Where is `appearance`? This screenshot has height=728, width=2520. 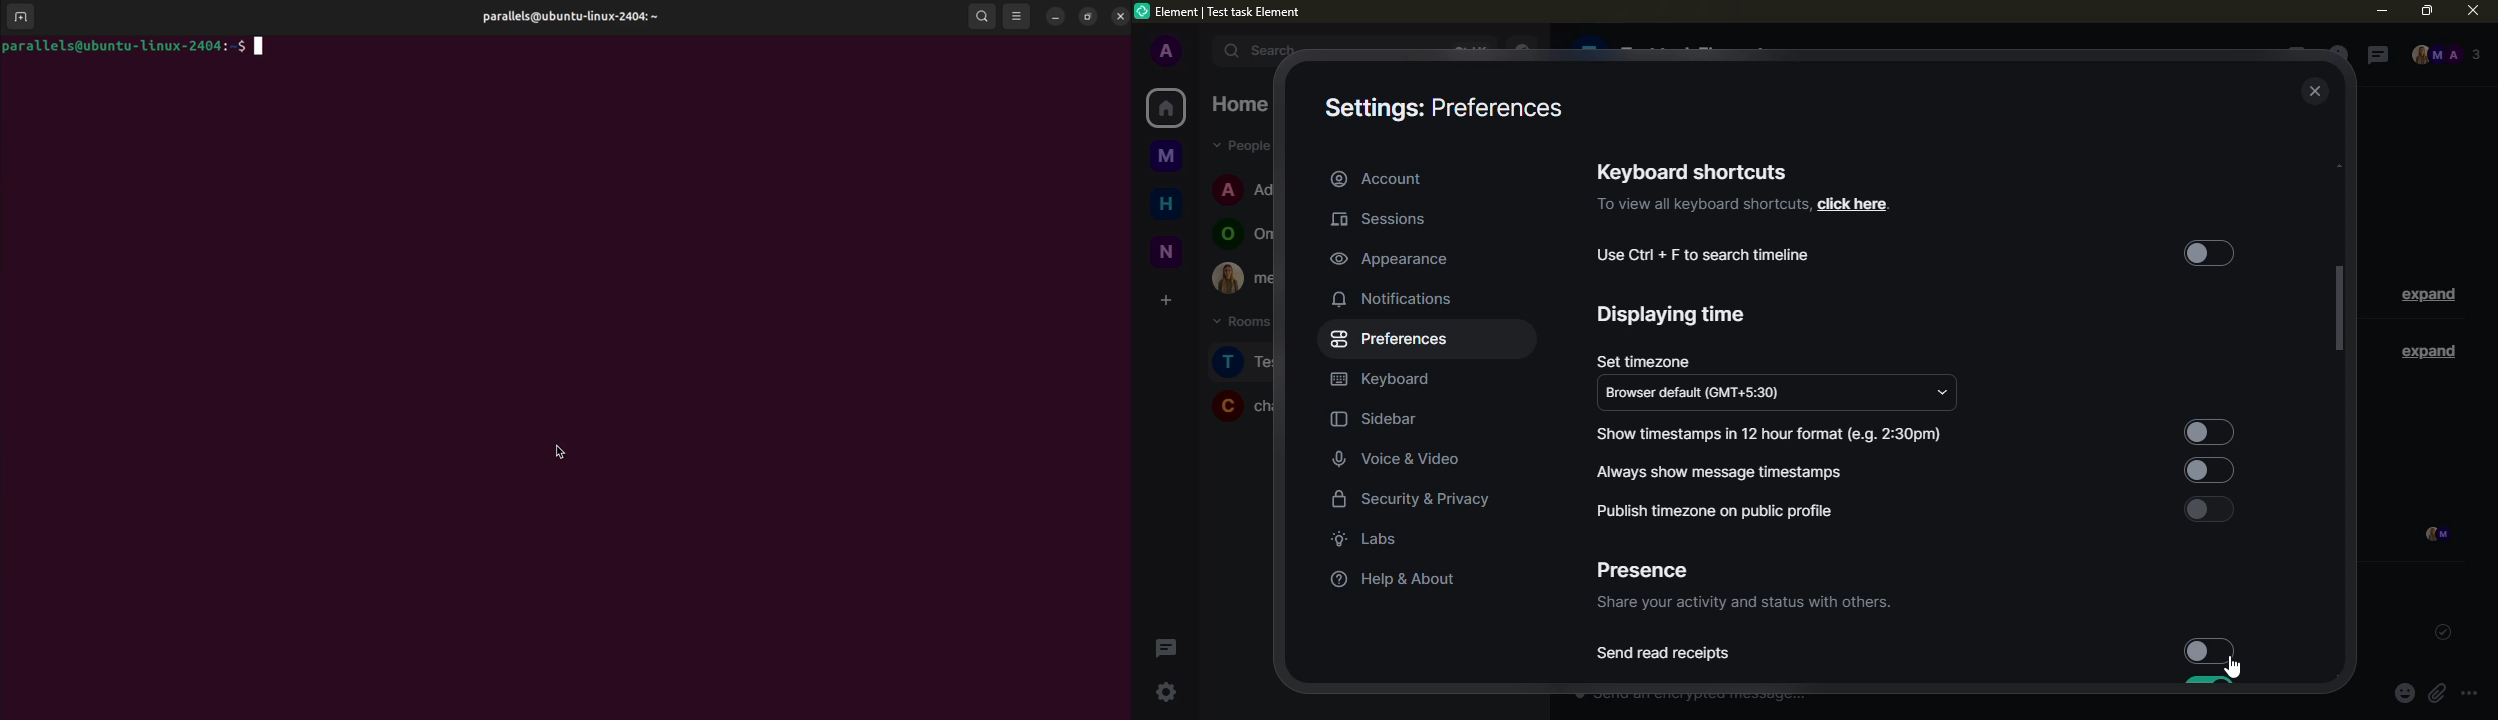 appearance is located at coordinates (1390, 258).